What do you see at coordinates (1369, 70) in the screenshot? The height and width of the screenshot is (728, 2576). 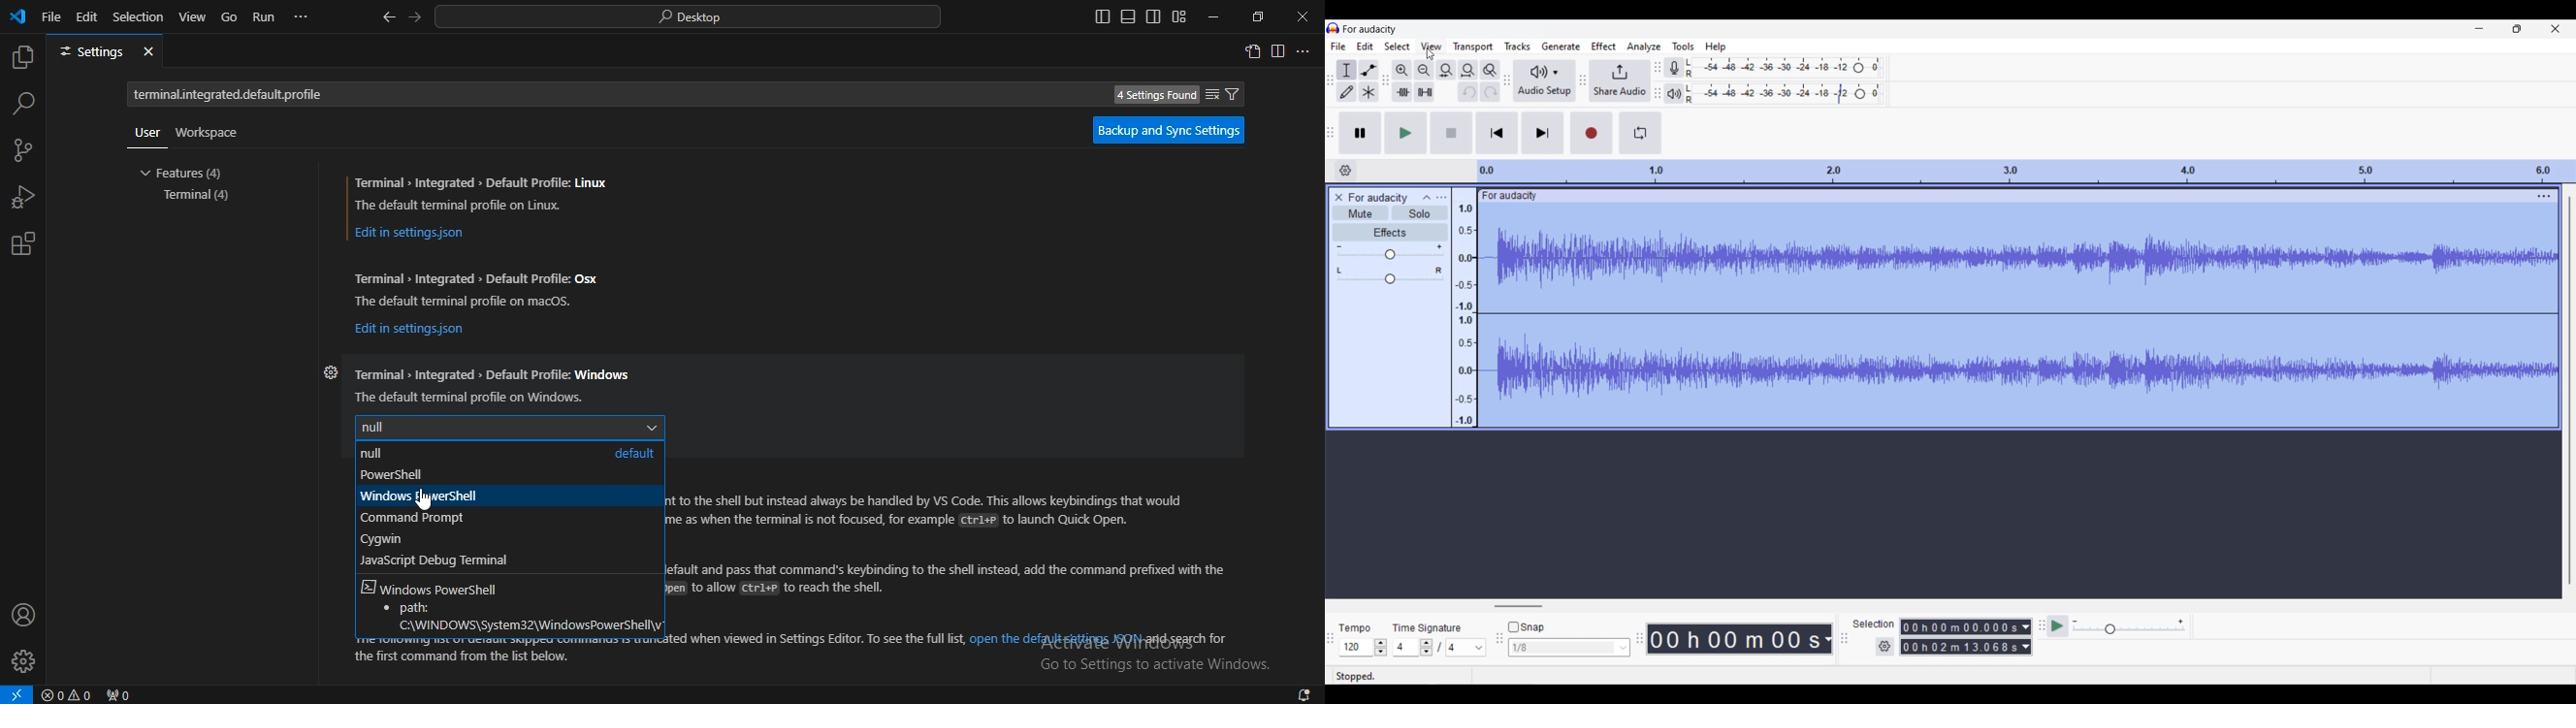 I see `Envelop tool` at bounding box center [1369, 70].